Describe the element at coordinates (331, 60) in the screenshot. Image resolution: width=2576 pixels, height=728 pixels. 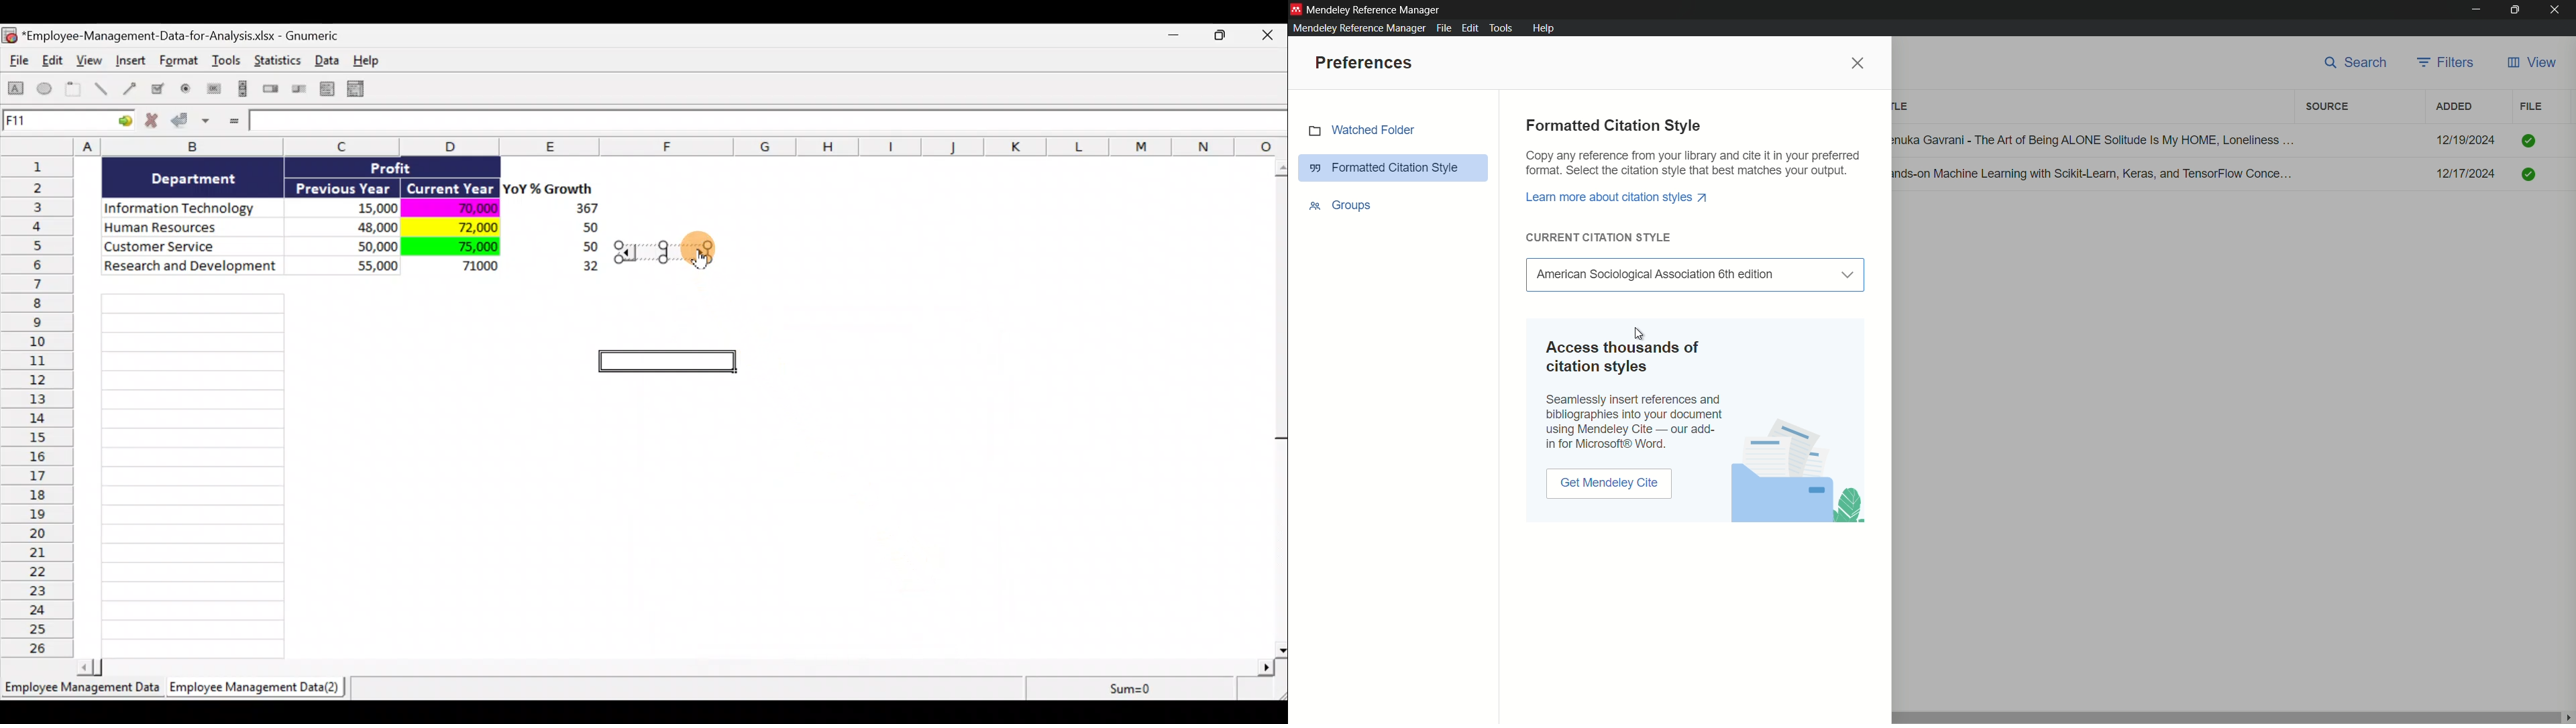
I see `Data` at that location.